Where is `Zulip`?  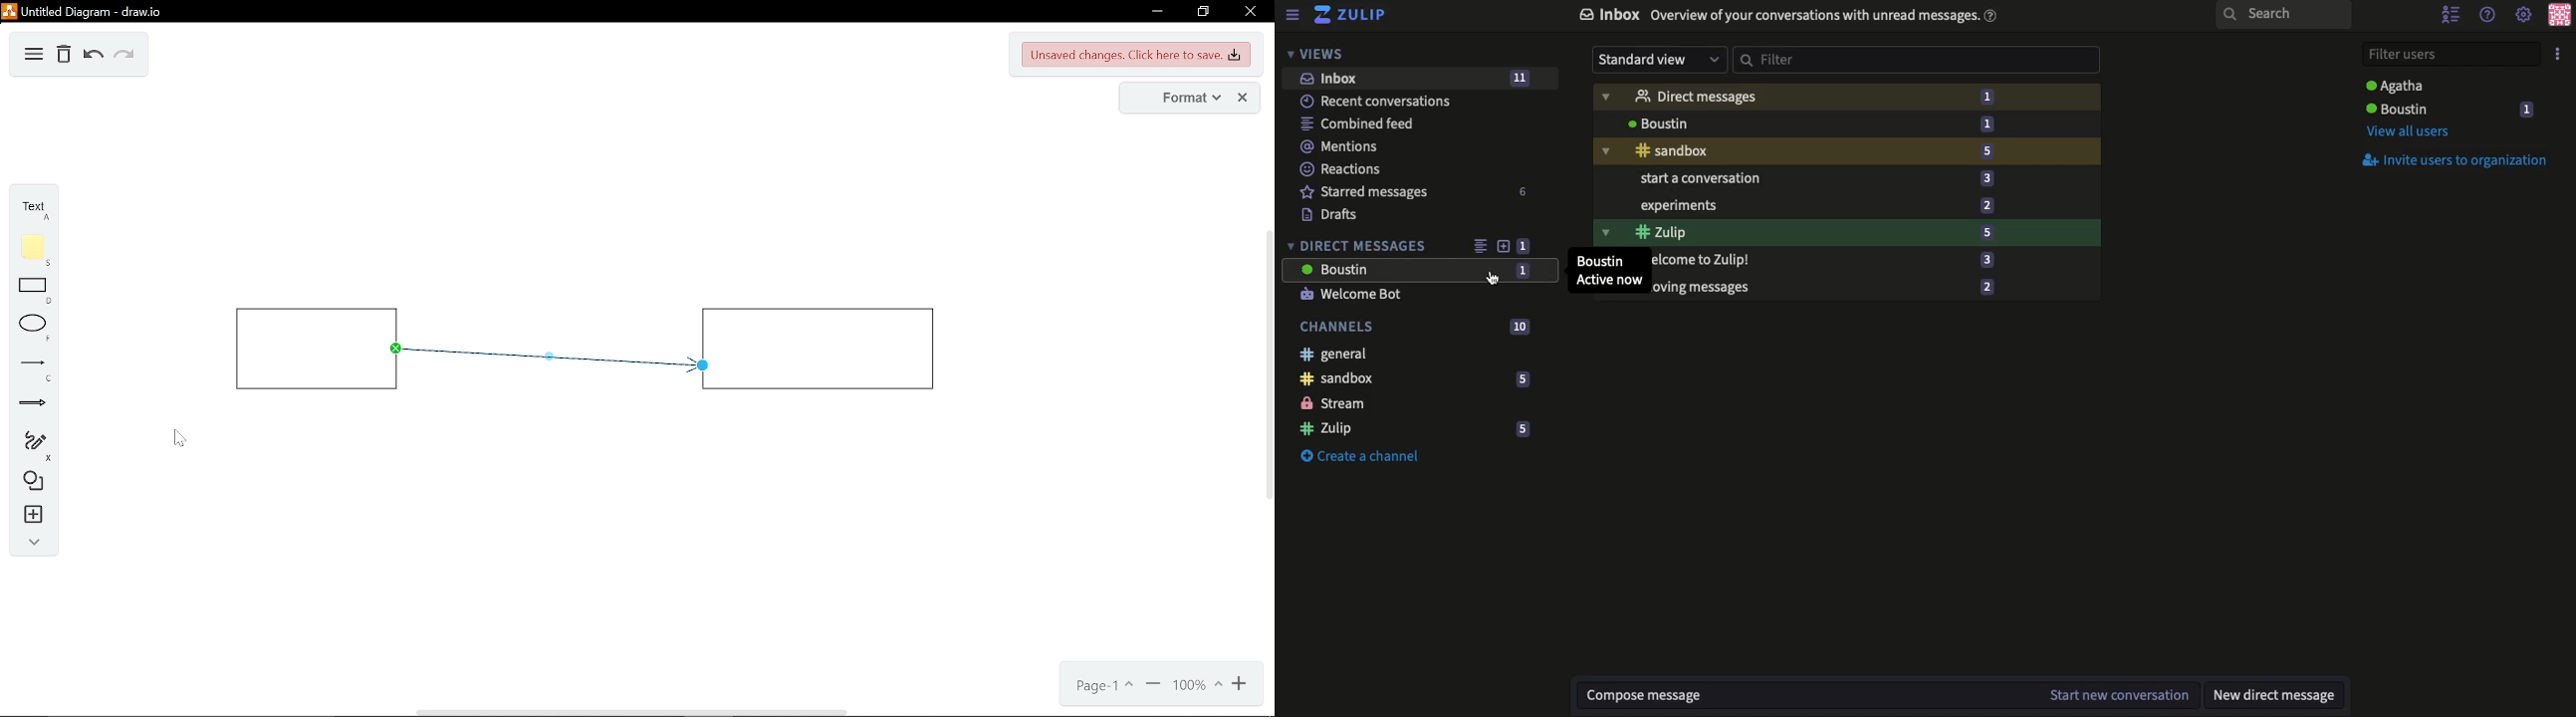
Zulip is located at coordinates (1351, 14).